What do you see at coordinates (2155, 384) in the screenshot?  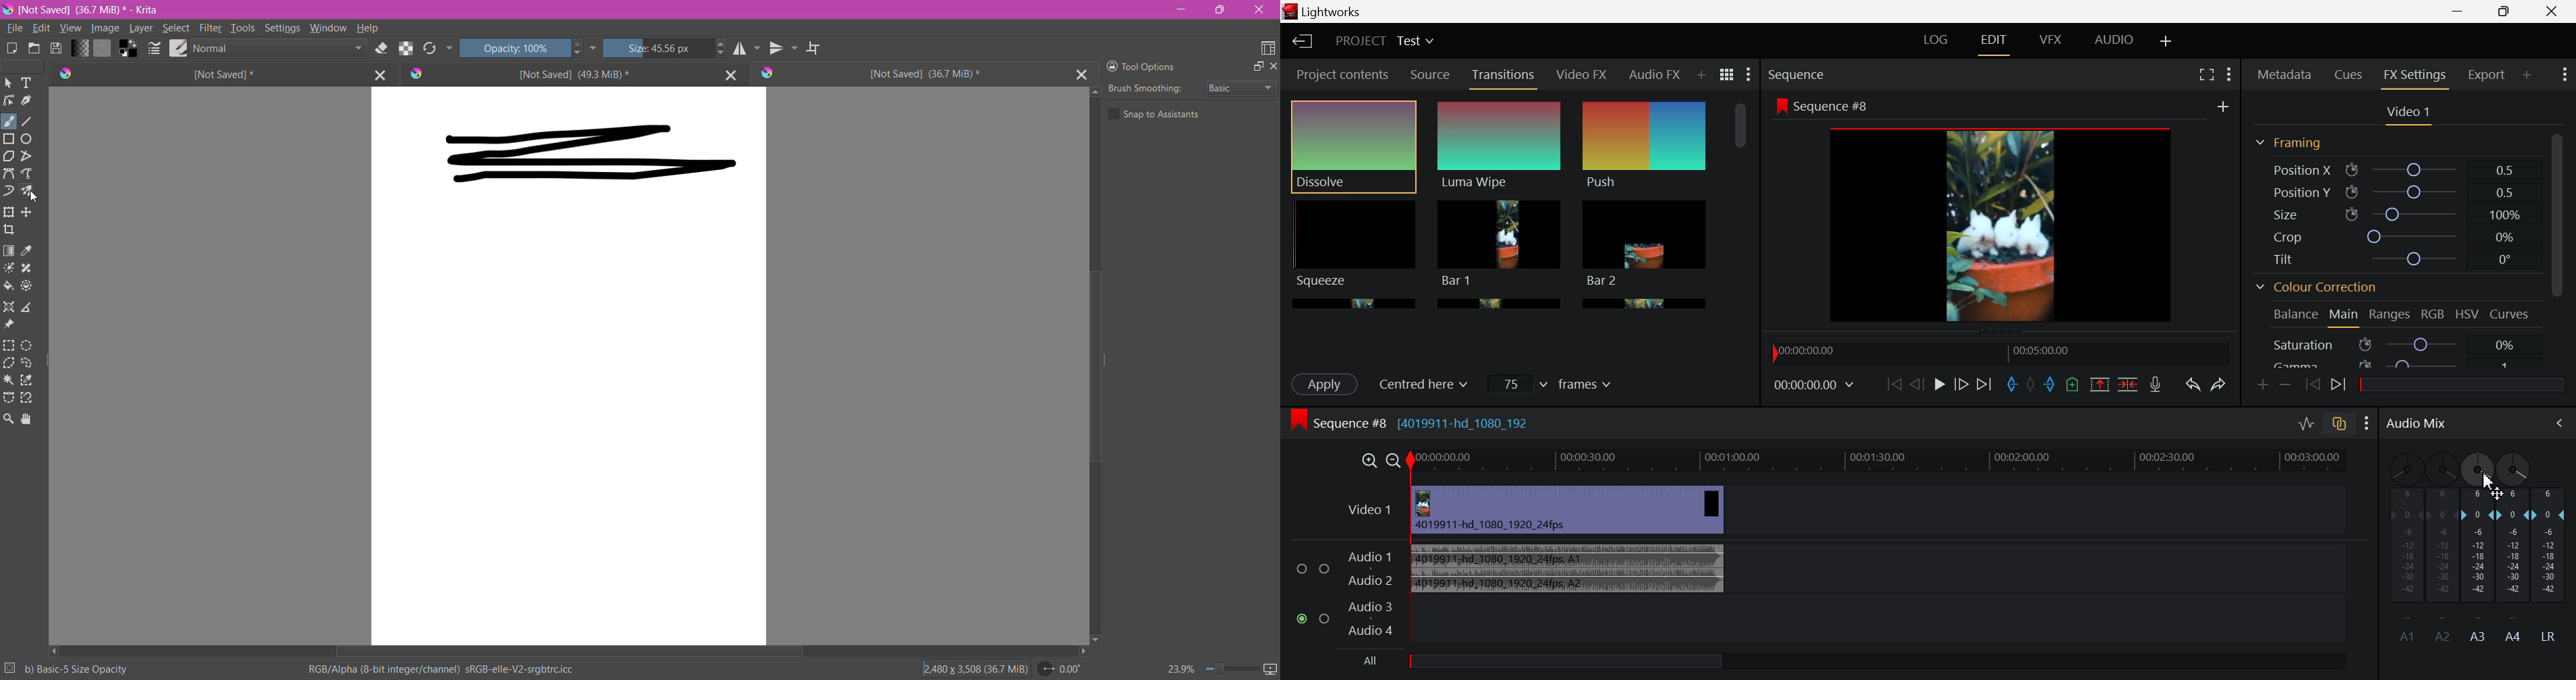 I see `Record Voiceover ` at bounding box center [2155, 384].